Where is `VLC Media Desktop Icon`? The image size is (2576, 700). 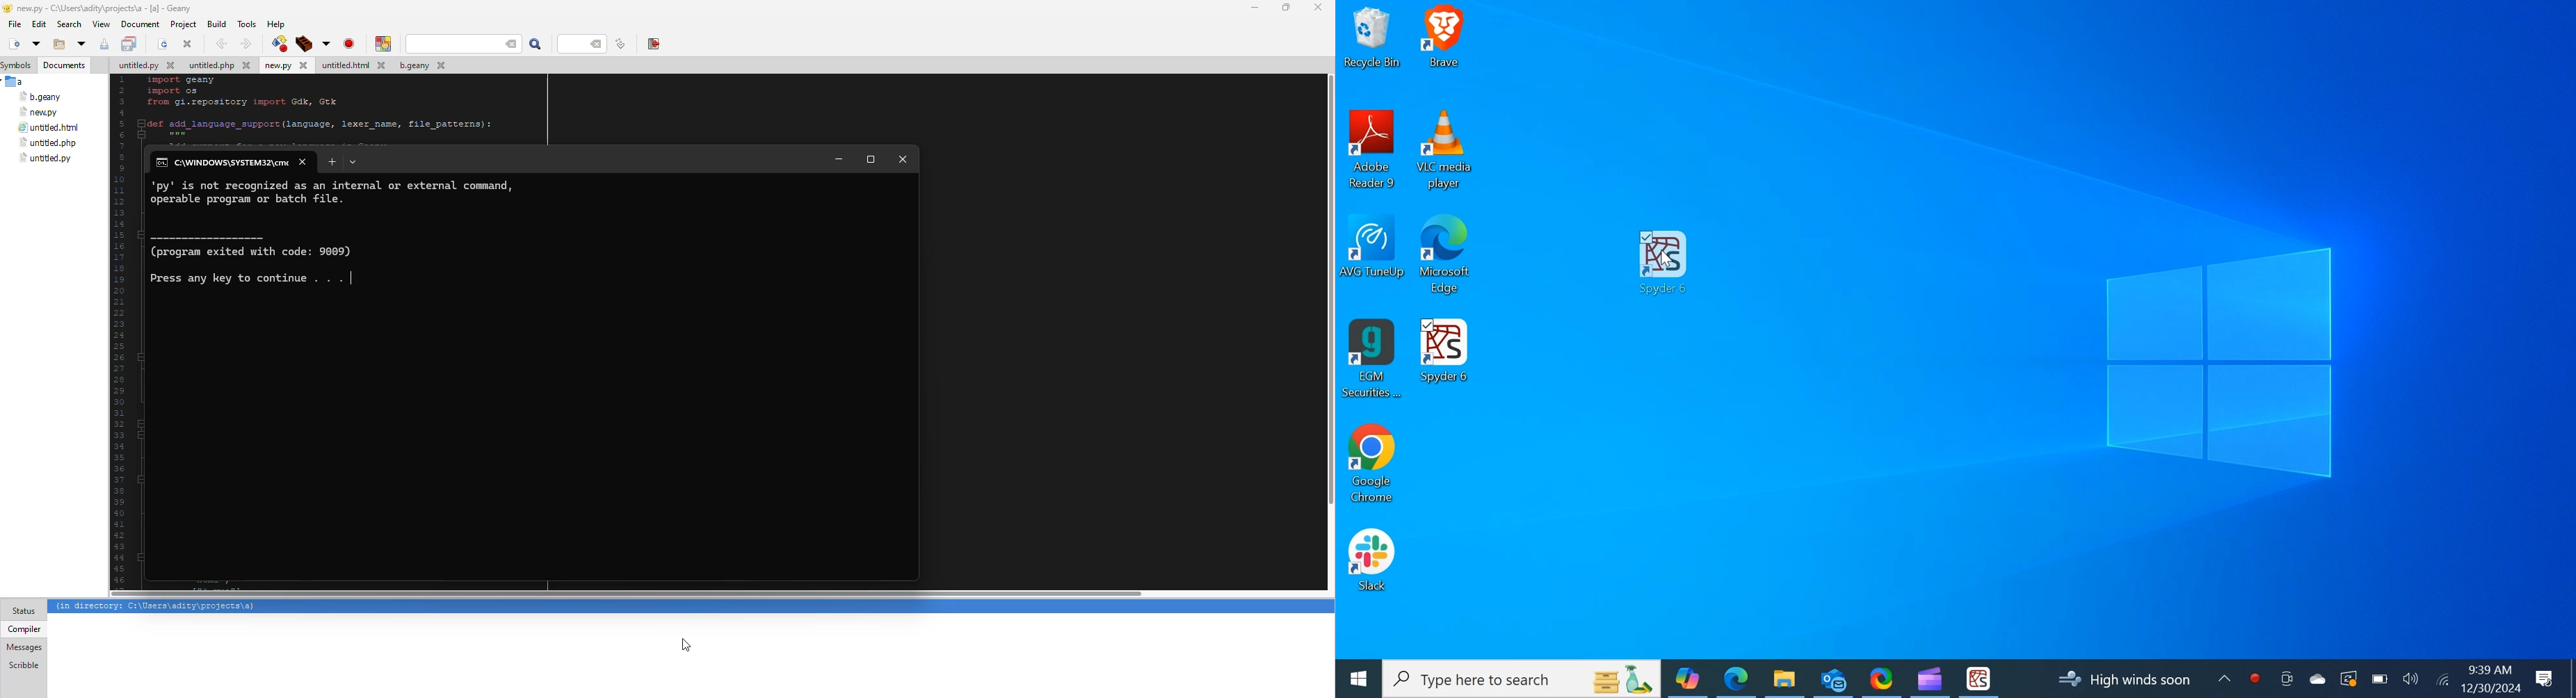
VLC Media Desktop Icon is located at coordinates (1445, 152).